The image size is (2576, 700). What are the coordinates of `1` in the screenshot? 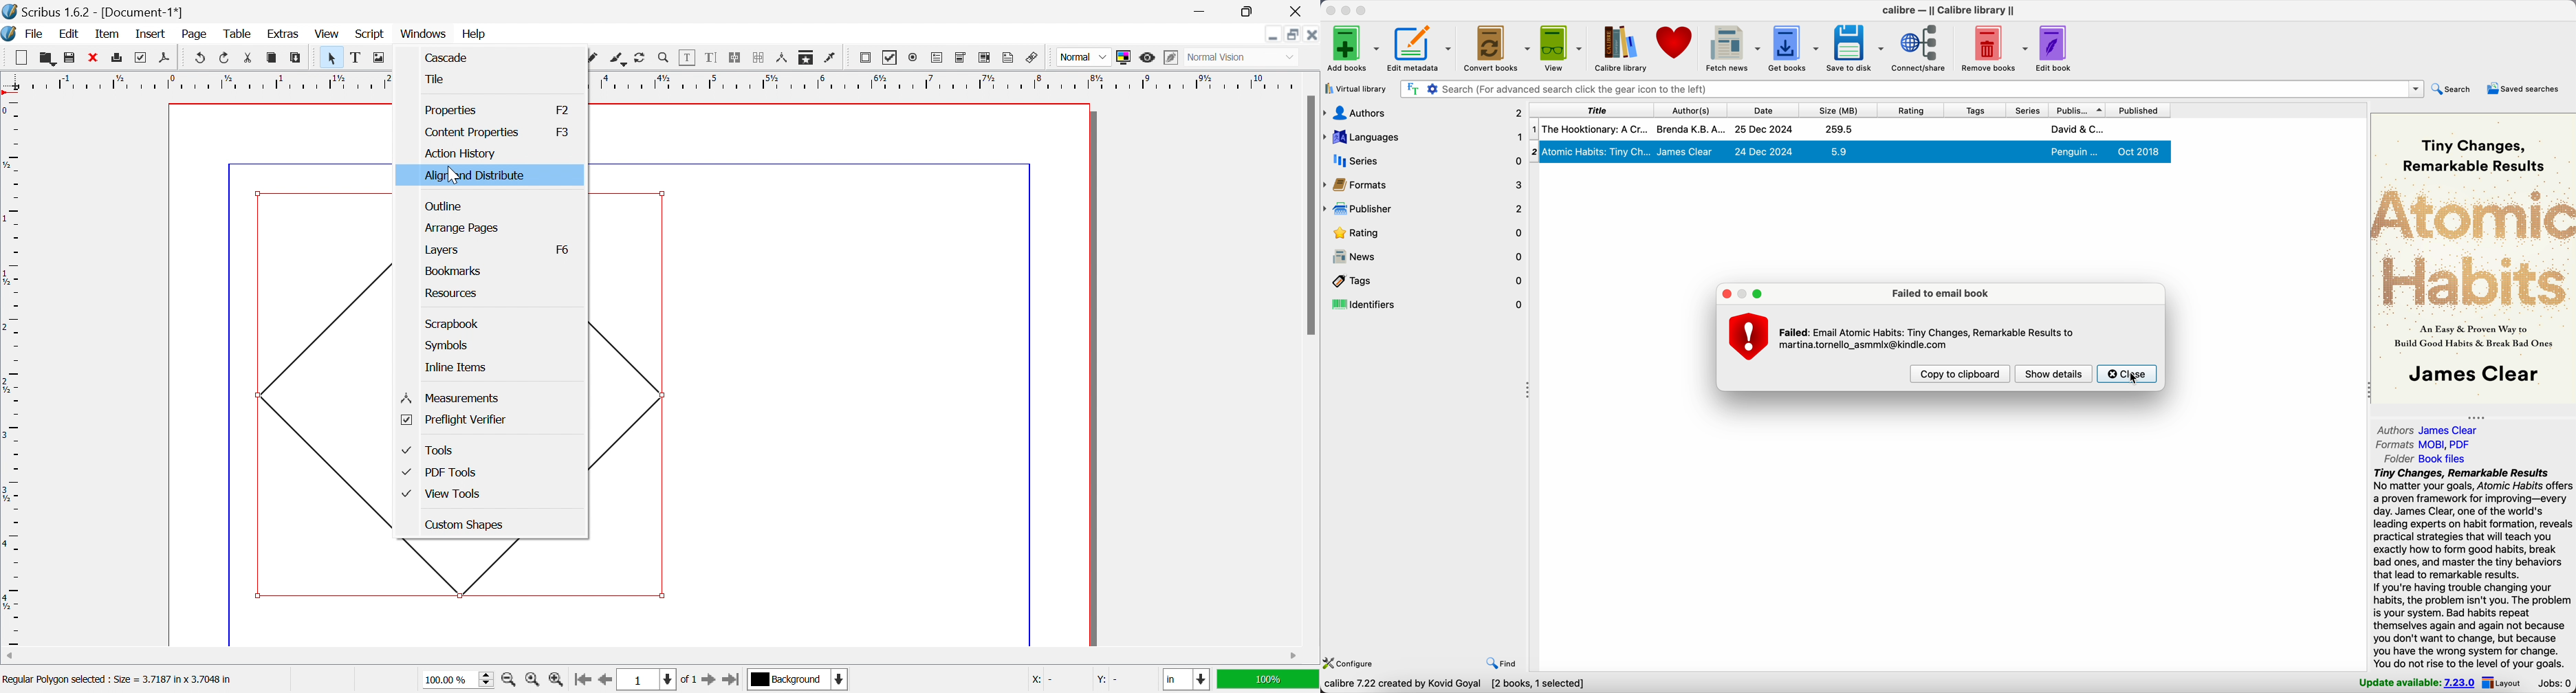 It's located at (644, 680).